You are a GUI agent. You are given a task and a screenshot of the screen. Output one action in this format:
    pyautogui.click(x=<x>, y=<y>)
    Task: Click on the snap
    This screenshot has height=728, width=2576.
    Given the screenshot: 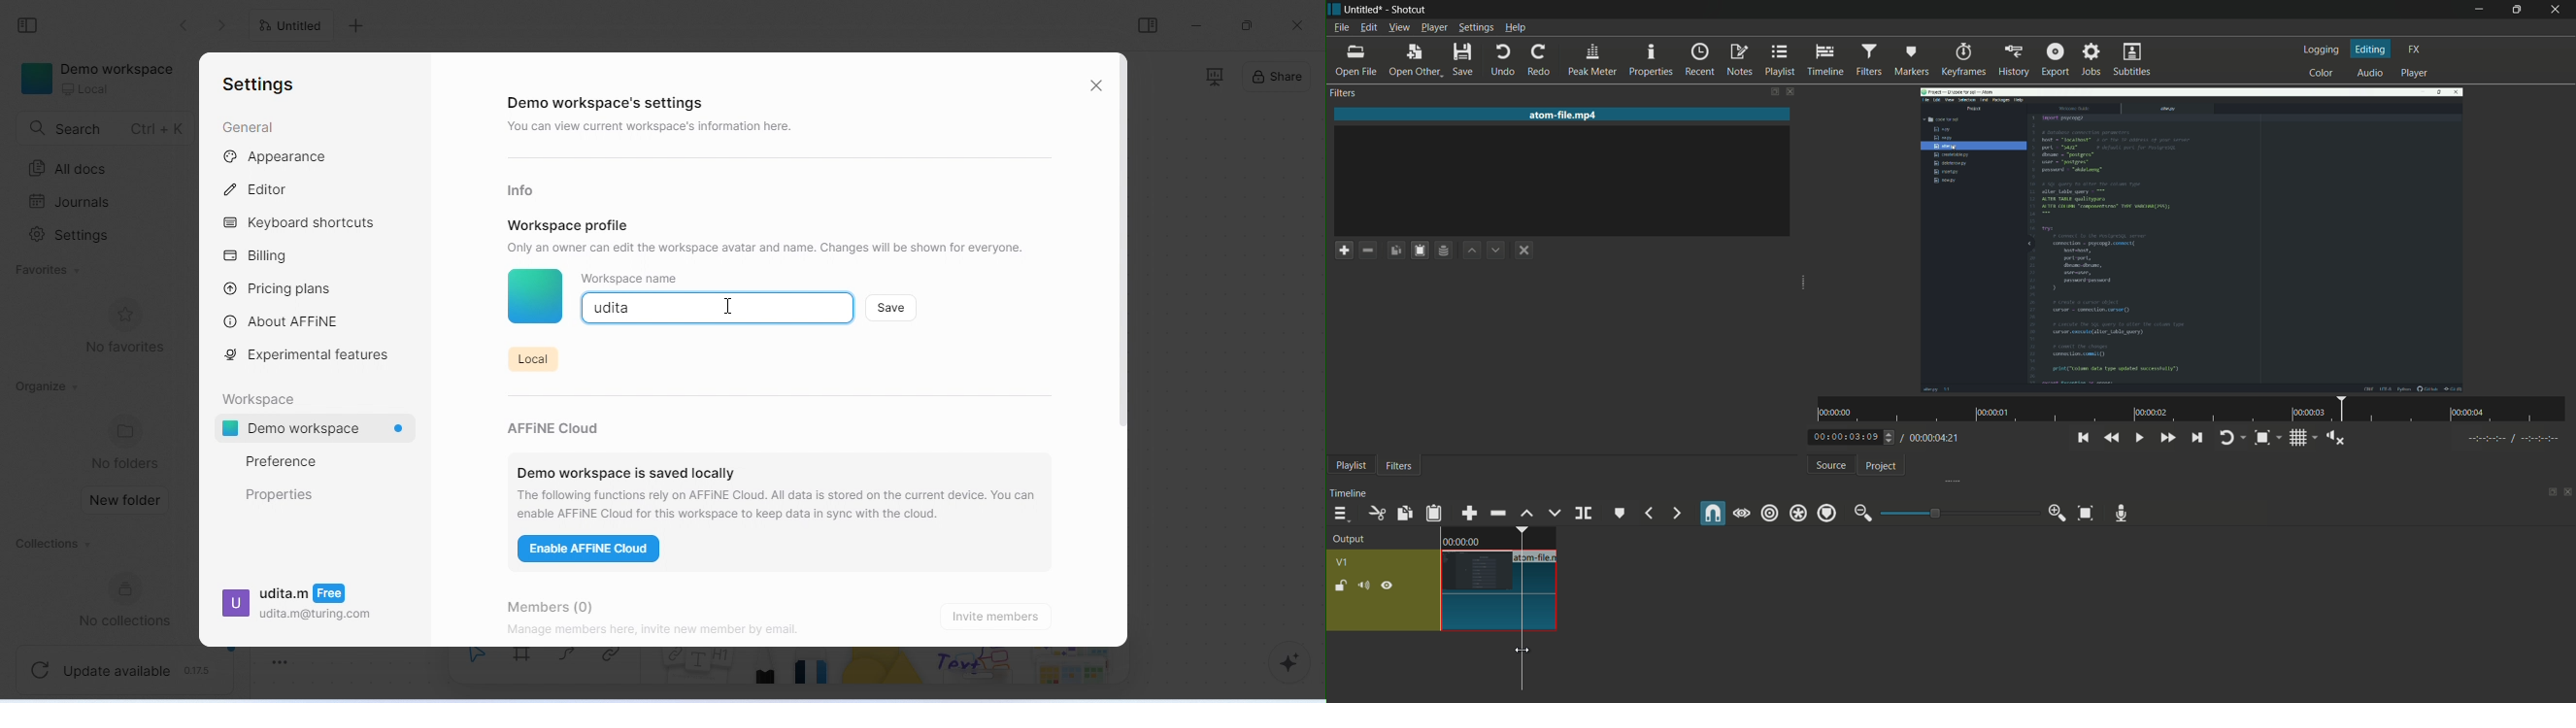 What is the action you would take?
    pyautogui.click(x=1712, y=513)
    